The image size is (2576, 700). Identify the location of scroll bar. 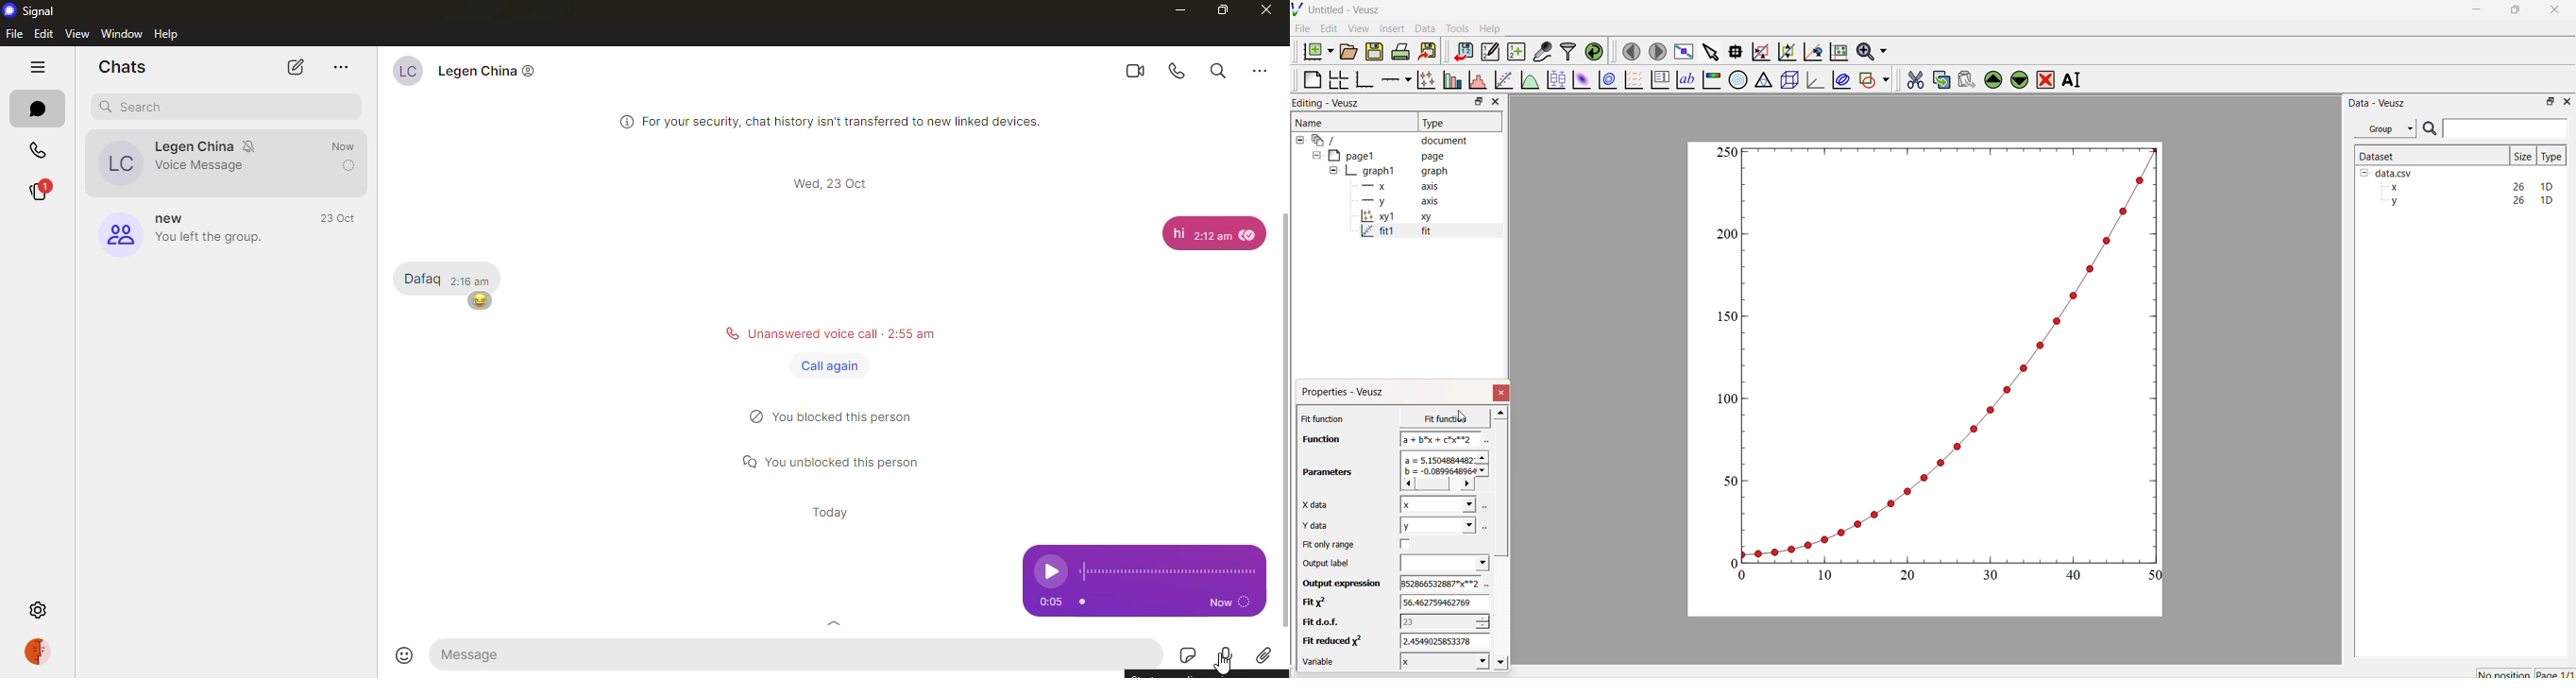
(1283, 400).